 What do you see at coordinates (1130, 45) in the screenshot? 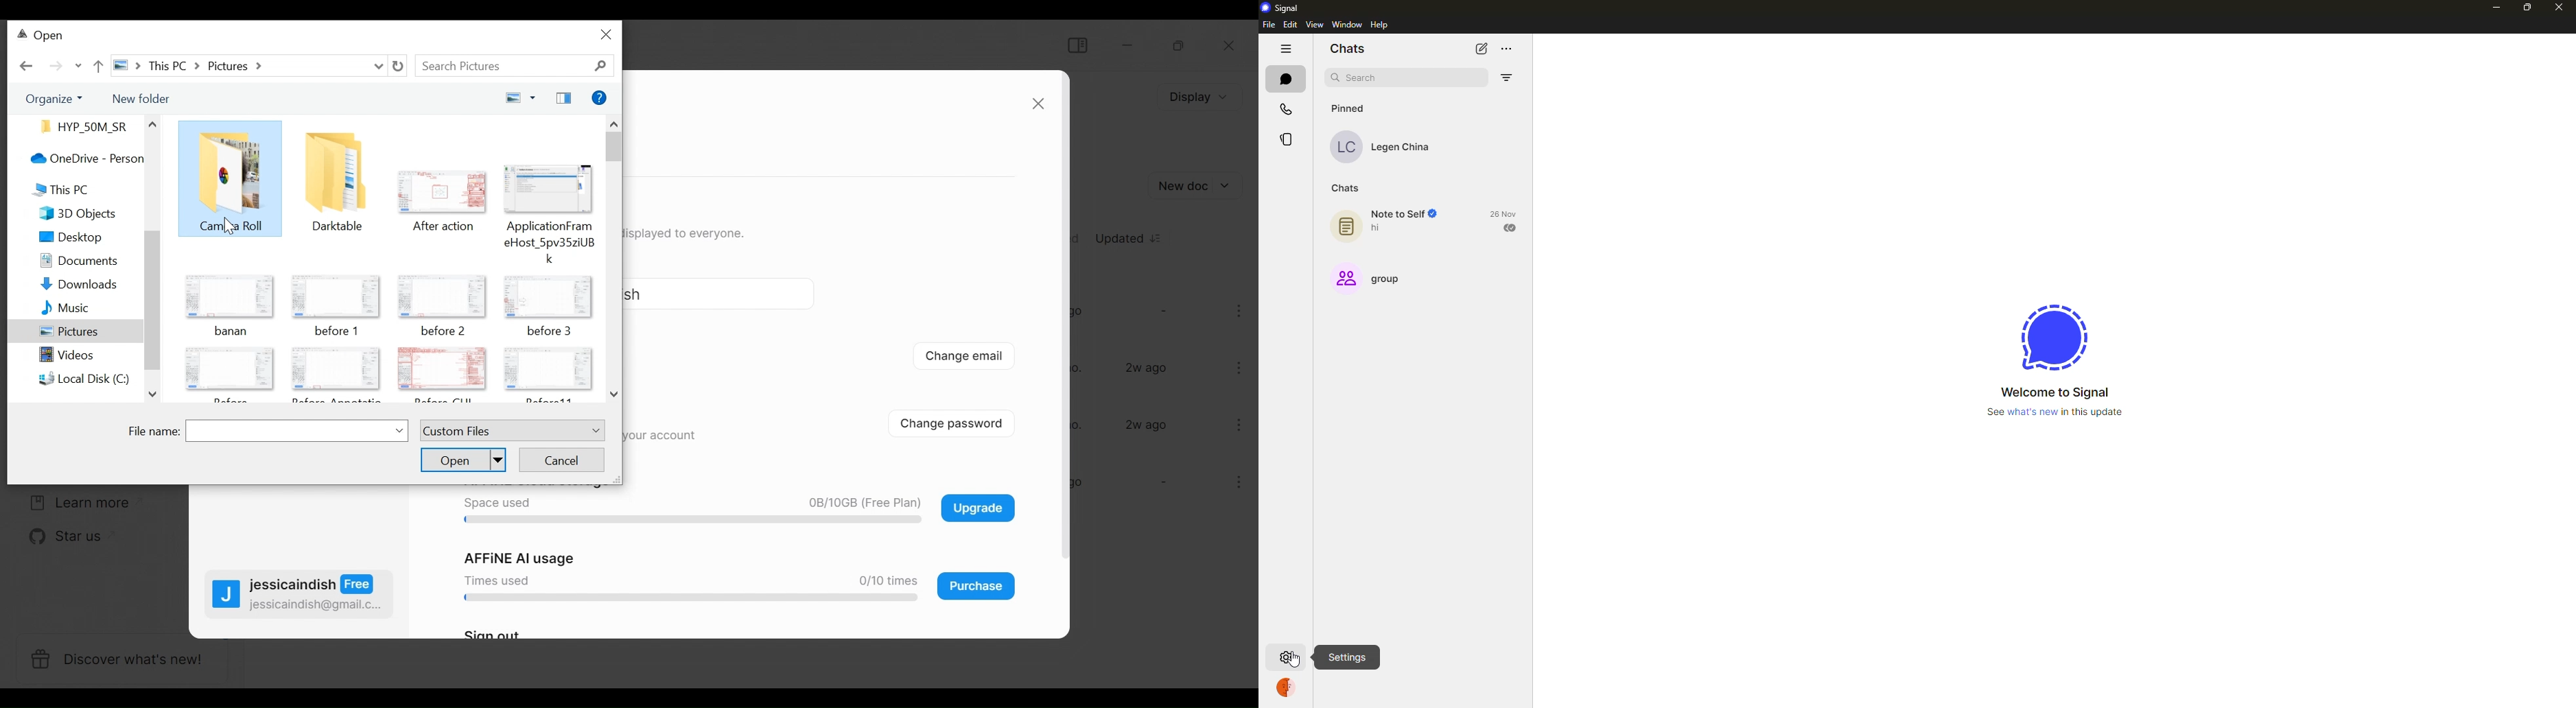
I see `minimize` at bounding box center [1130, 45].